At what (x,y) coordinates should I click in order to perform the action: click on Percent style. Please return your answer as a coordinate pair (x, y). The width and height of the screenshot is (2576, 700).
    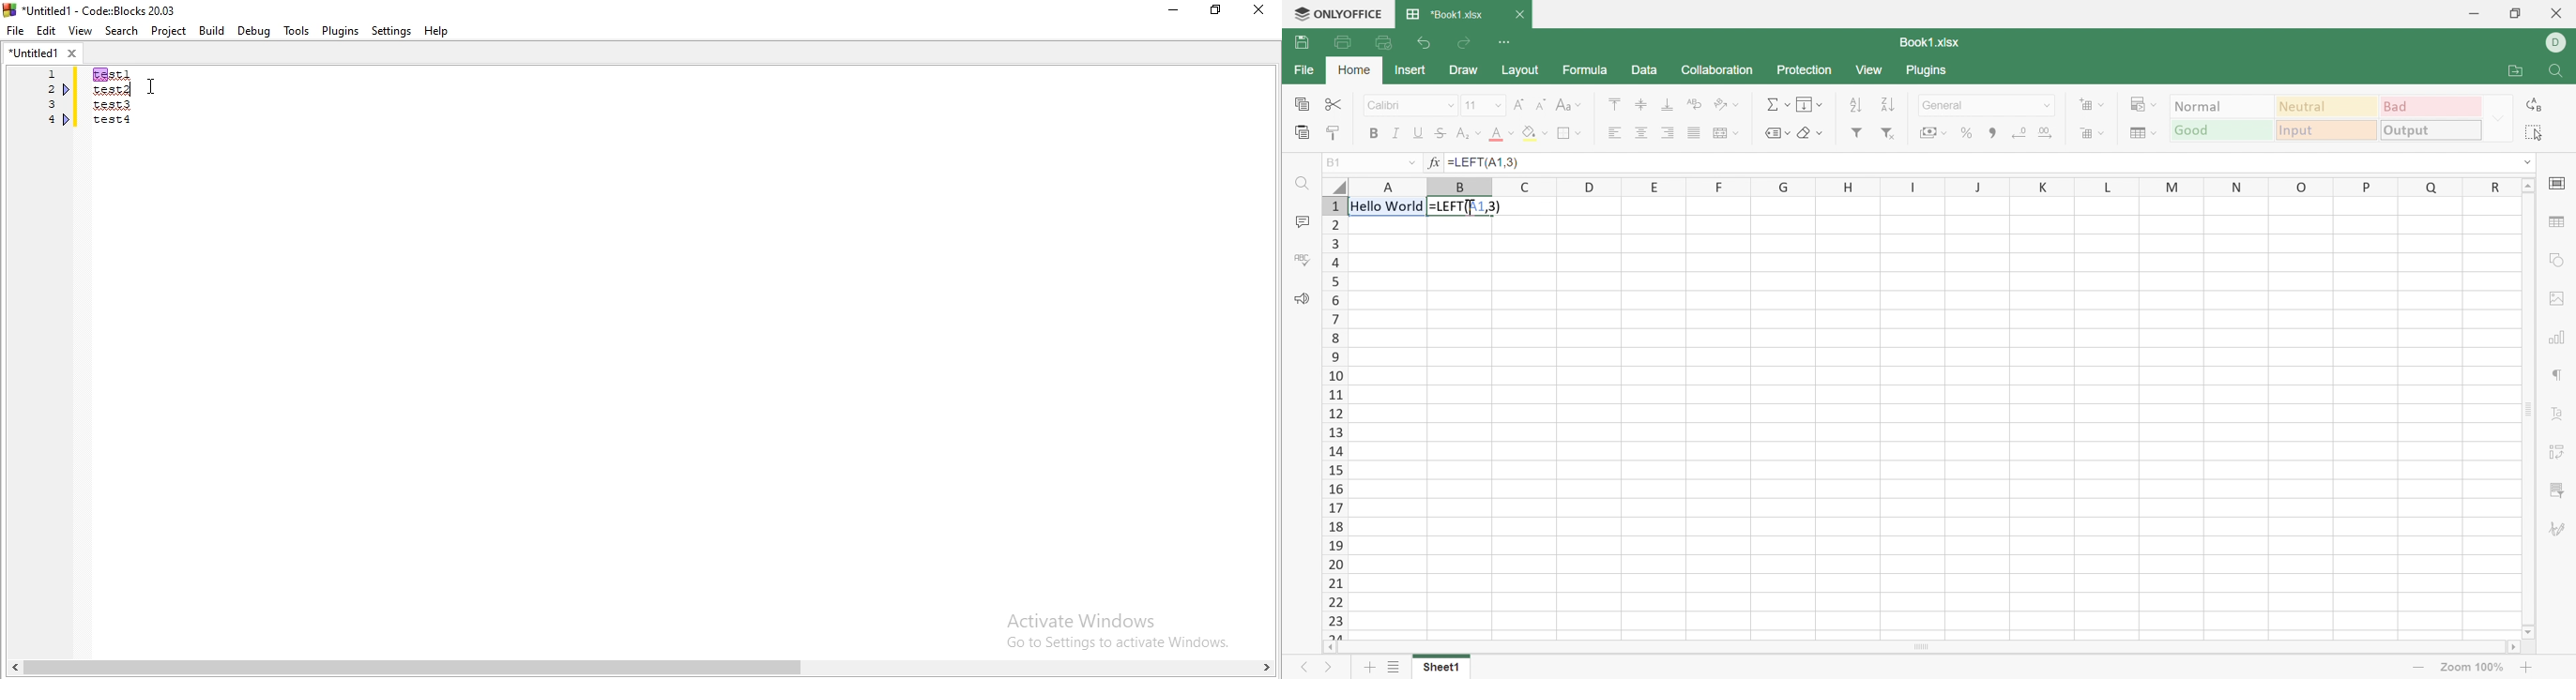
    Looking at the image, I should click on (1967, 133).